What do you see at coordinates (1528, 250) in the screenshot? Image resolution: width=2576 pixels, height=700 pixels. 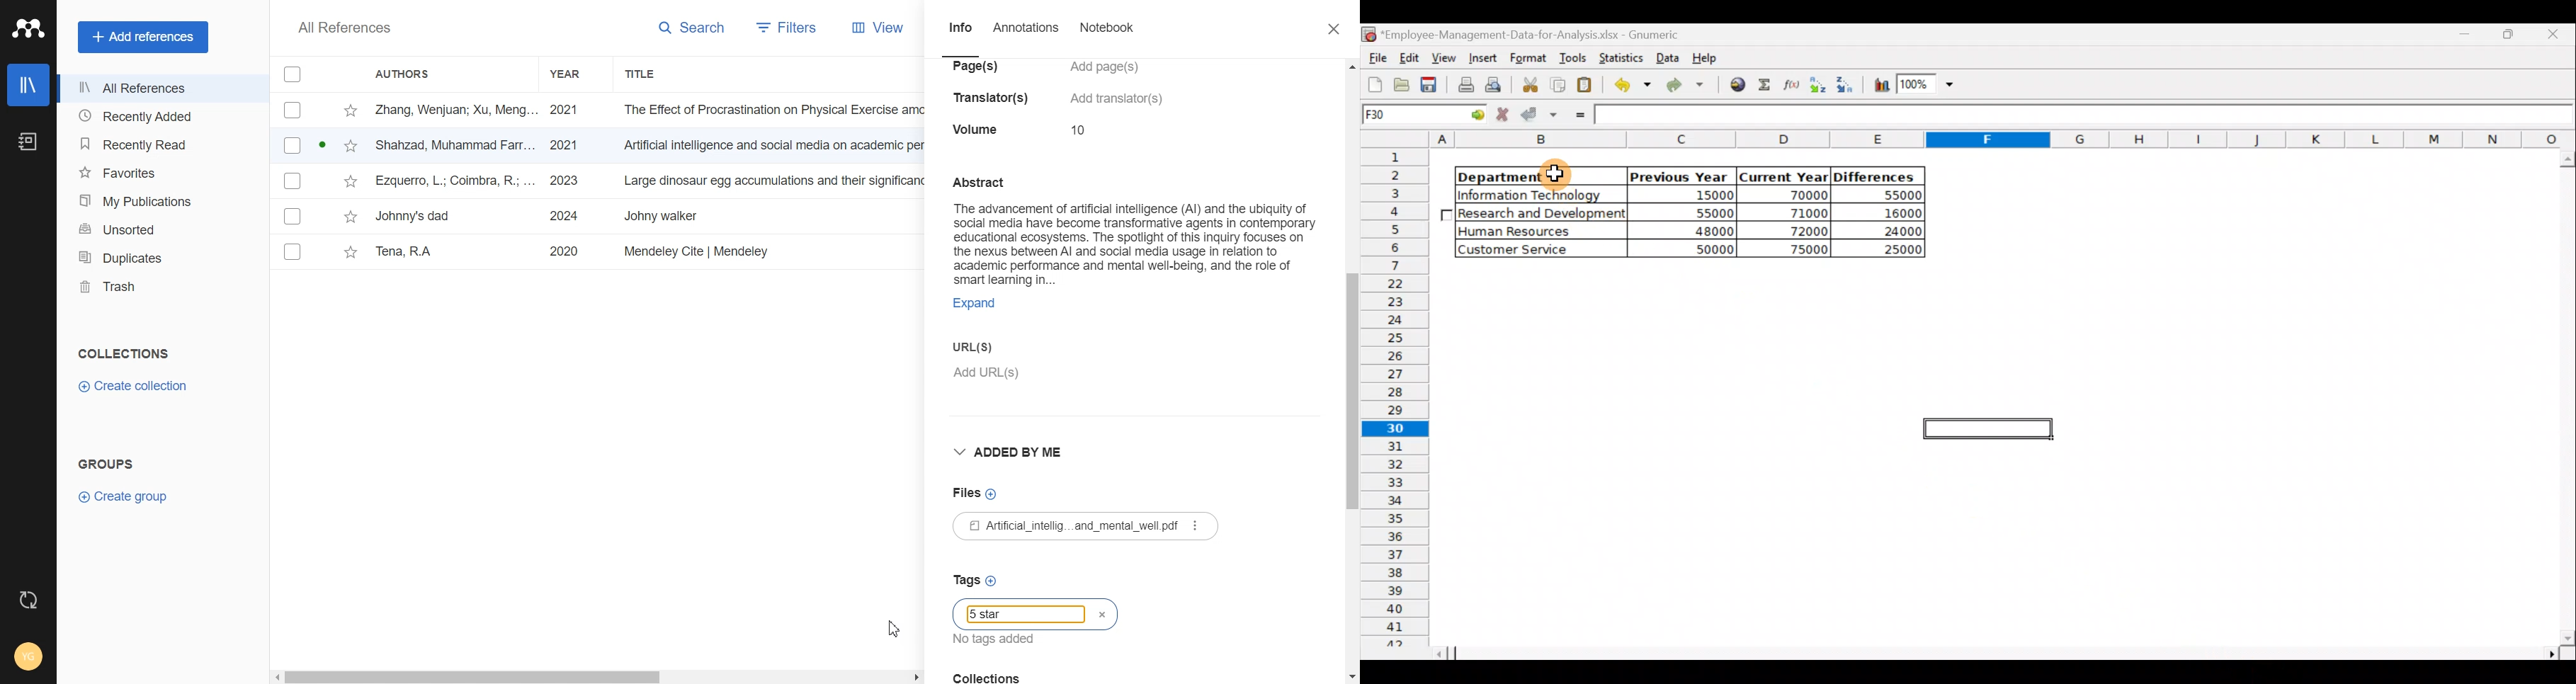 I see `Customer Service` at bounding box center [1528, 250].